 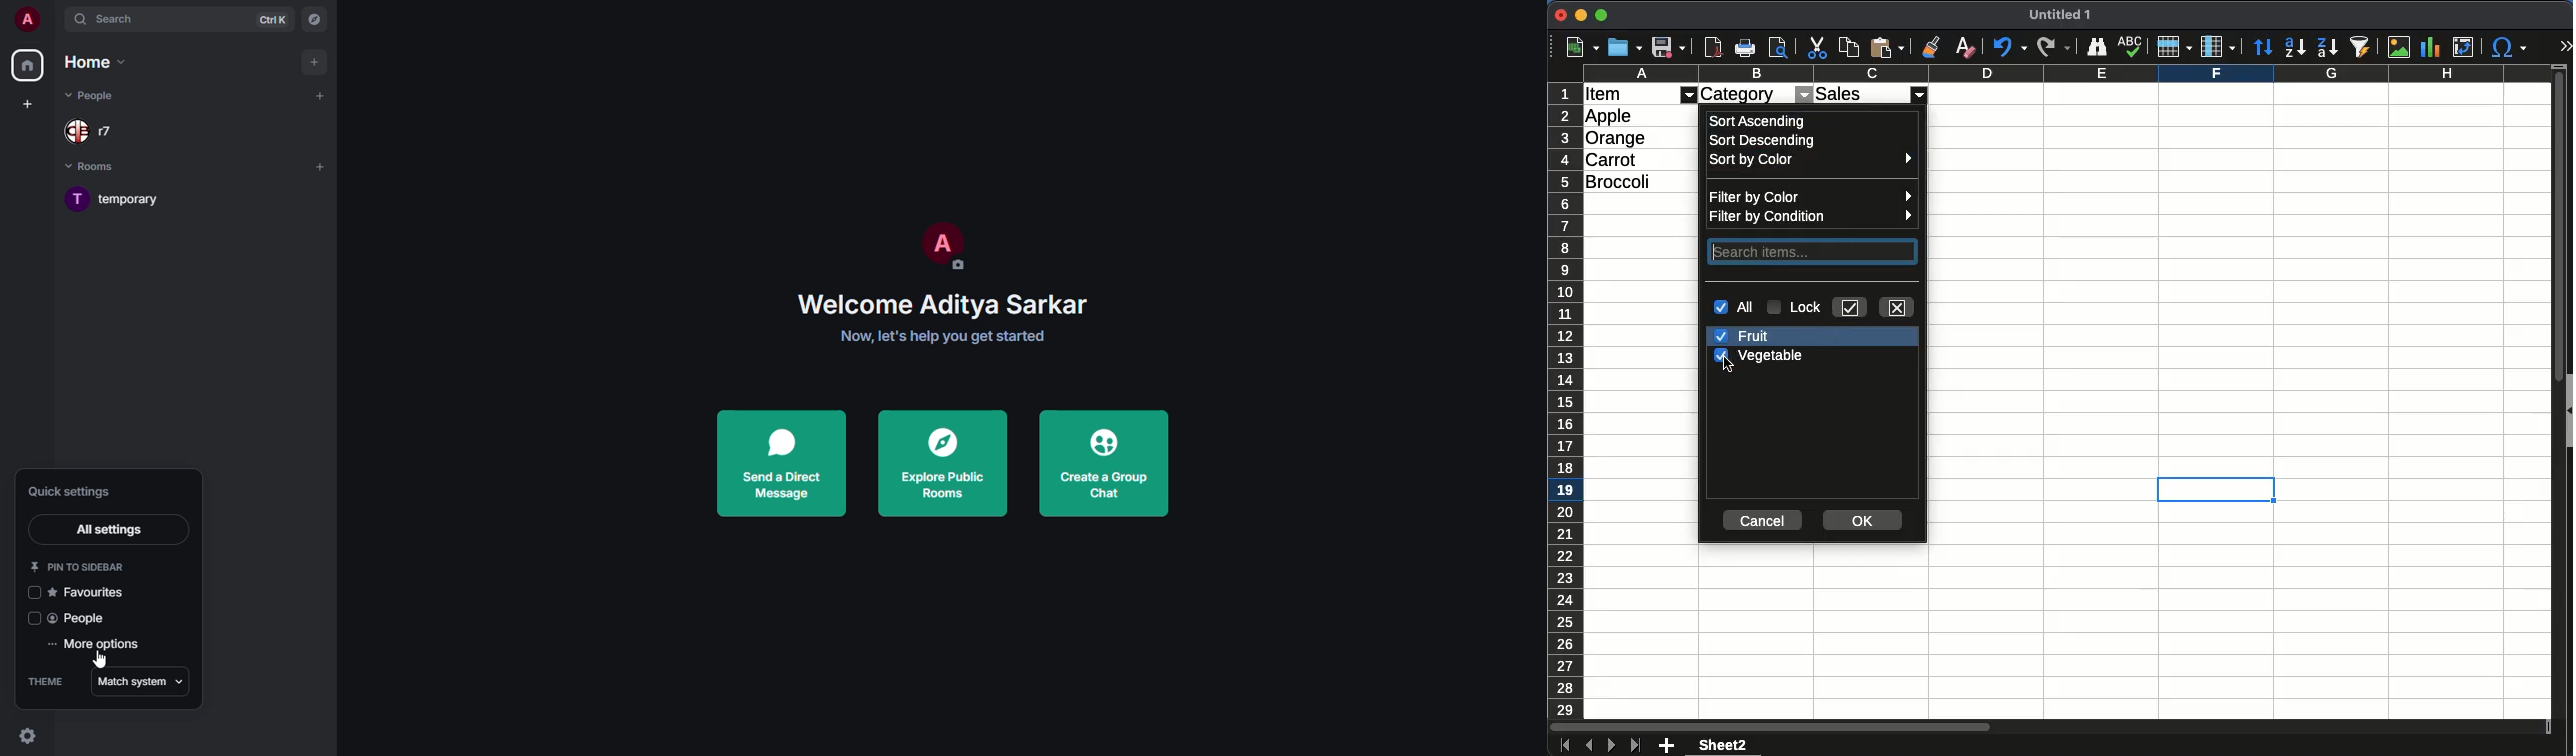 What do you see at coordinates (945, 305) in the screenshot?
I see `welcome` at bounding box center [945, 305].